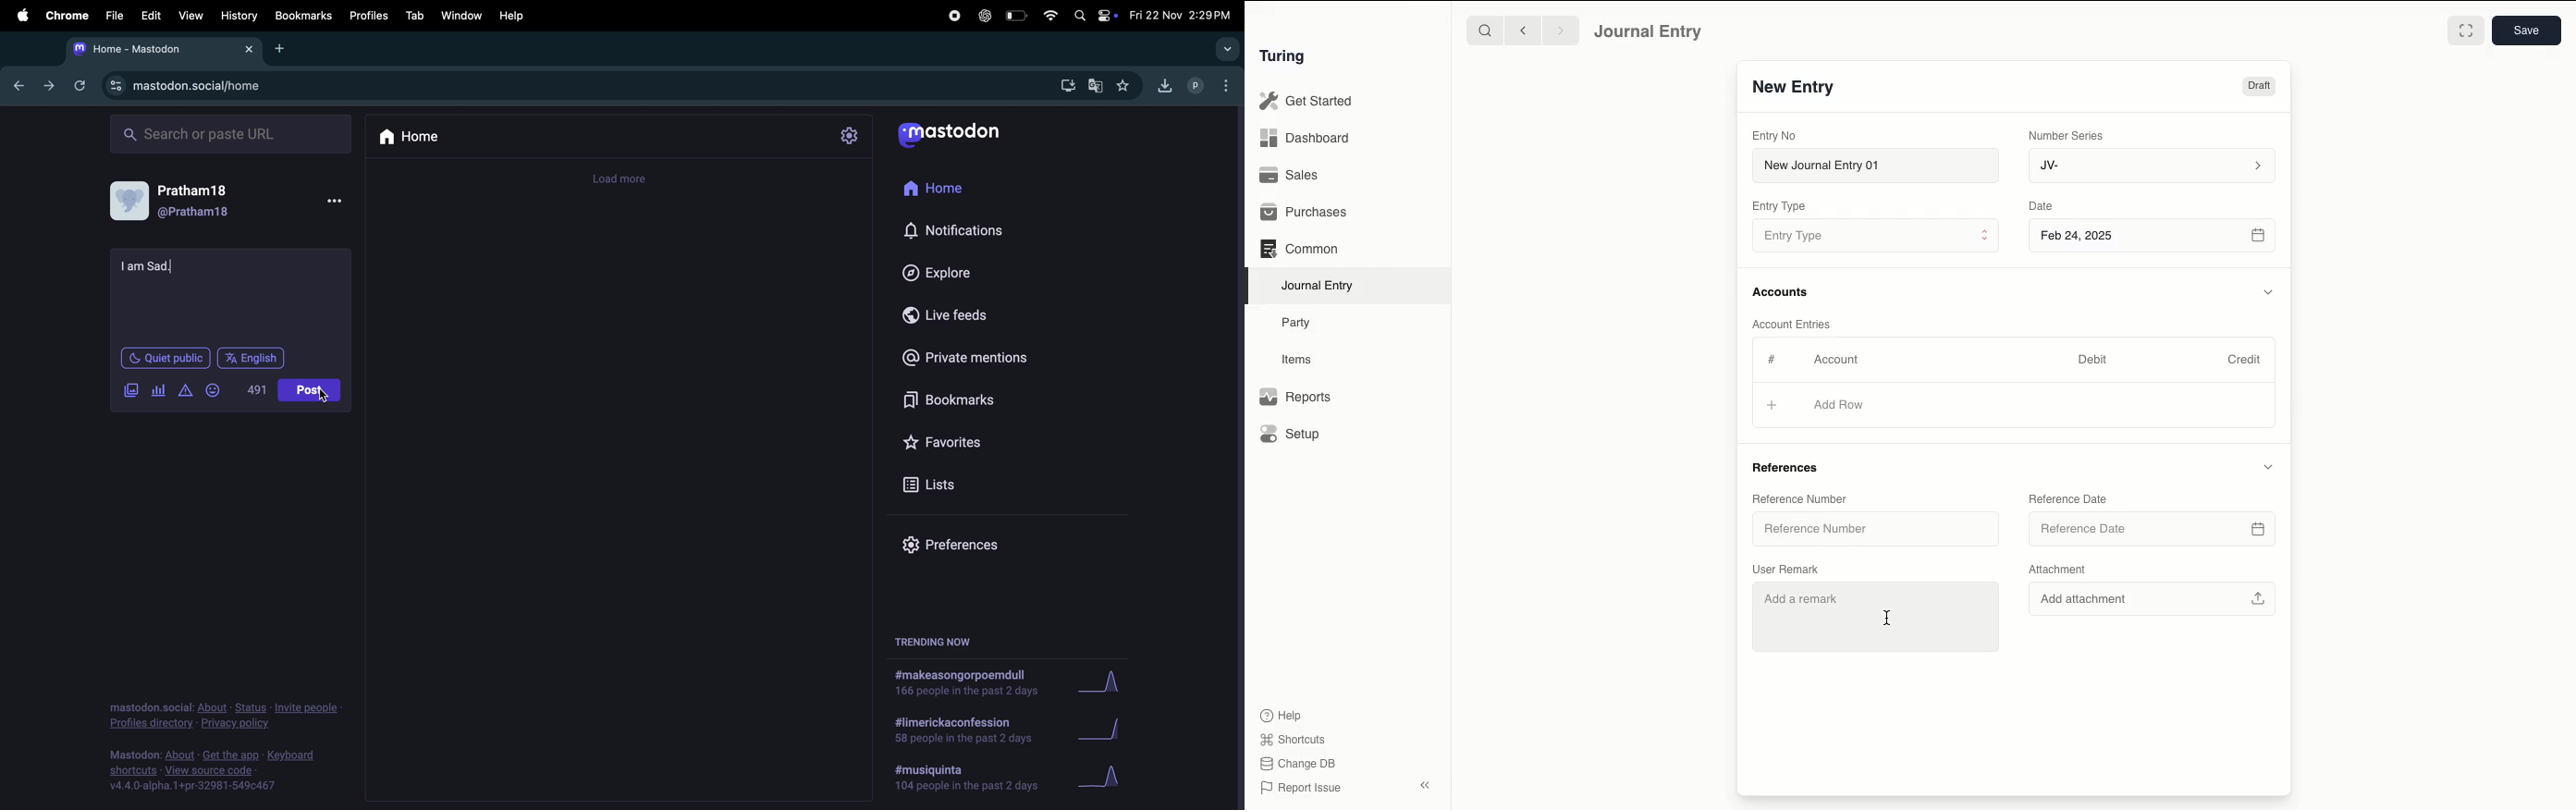 This screenshot has height=812, width=2576. Describe the element at coordinates (1874, 165) in the screenshot. I see `New Journal Entry 01` at that location.